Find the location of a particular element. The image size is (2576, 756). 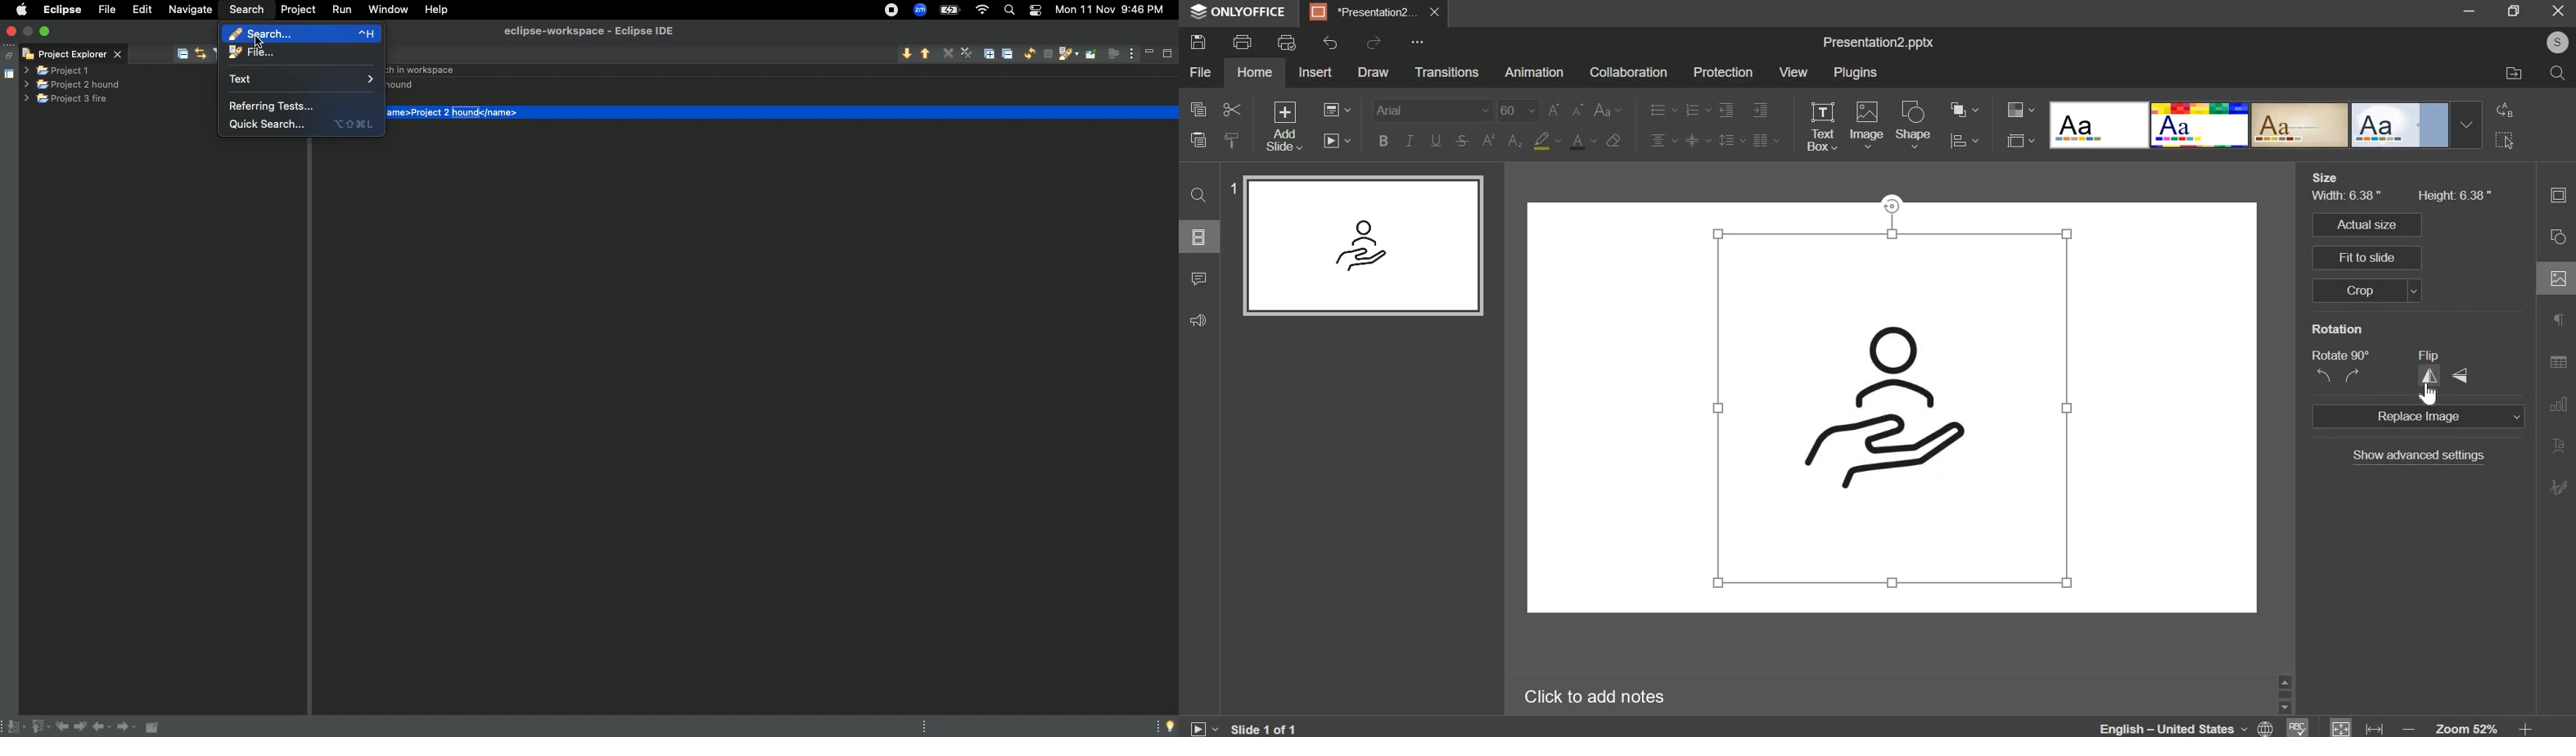

feedback is located at coordinates (1197, 320).